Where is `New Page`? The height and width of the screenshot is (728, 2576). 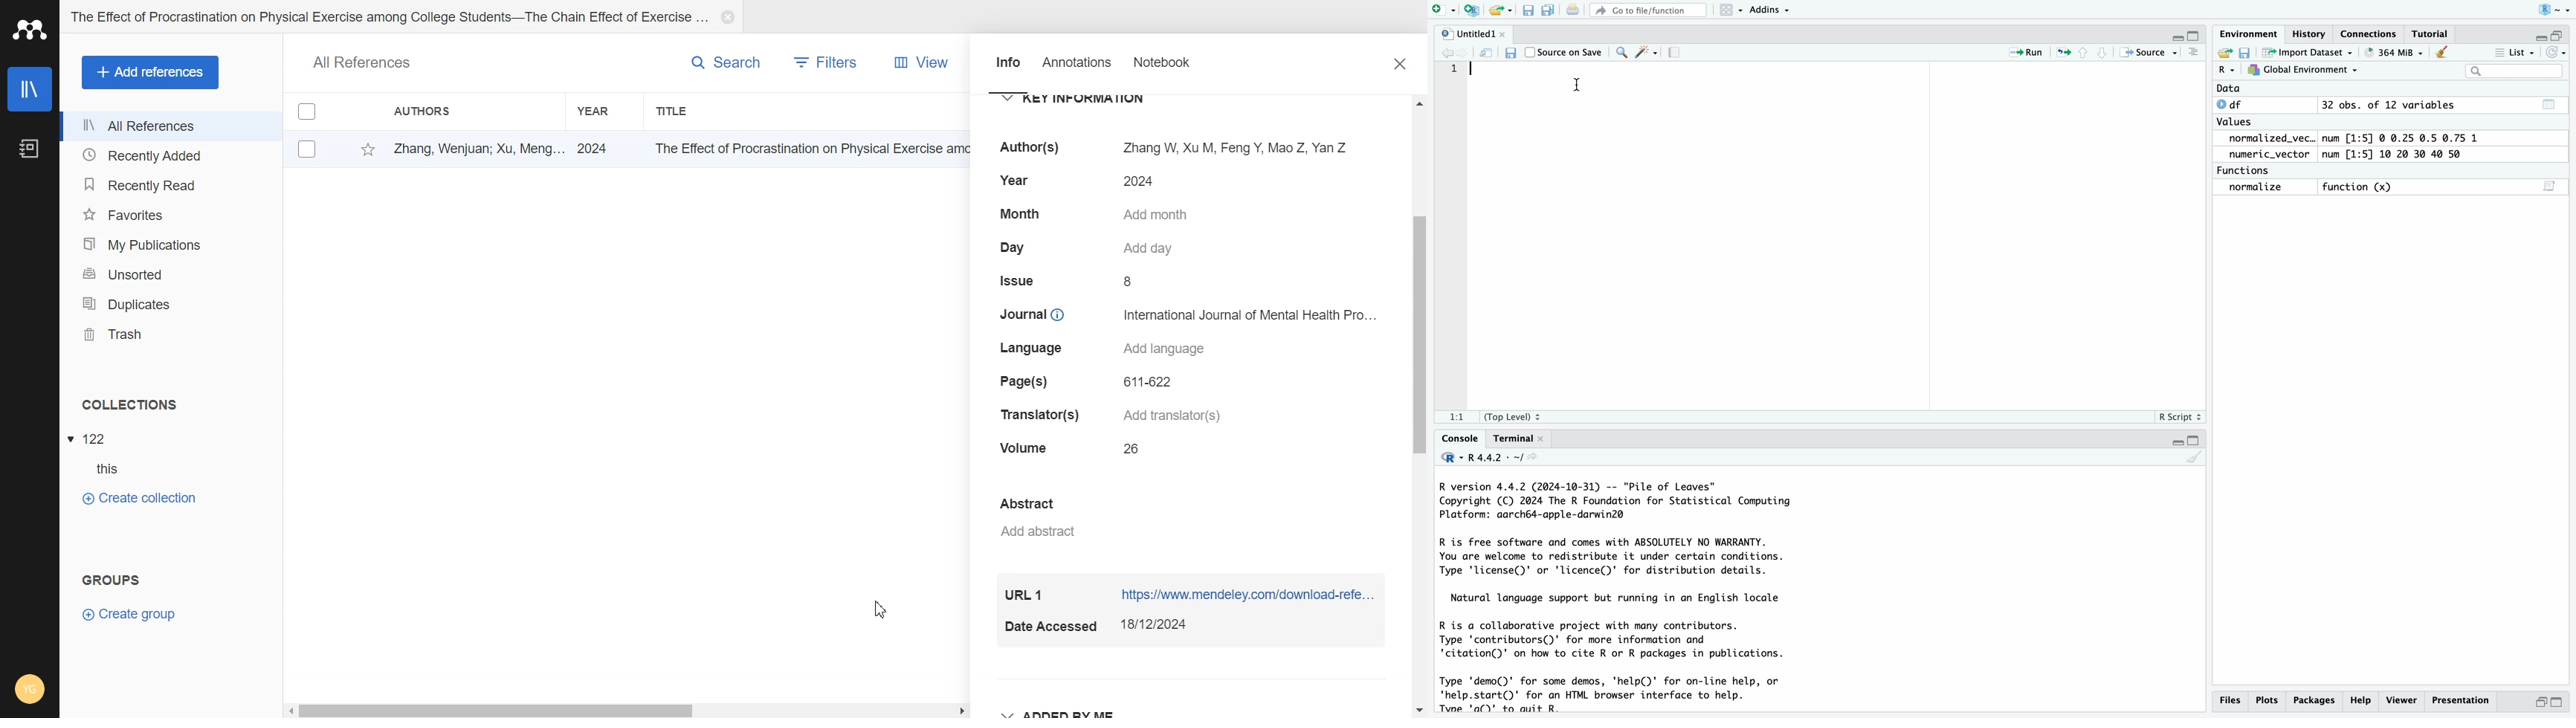 New Page is located at coordinates (1440, 9).